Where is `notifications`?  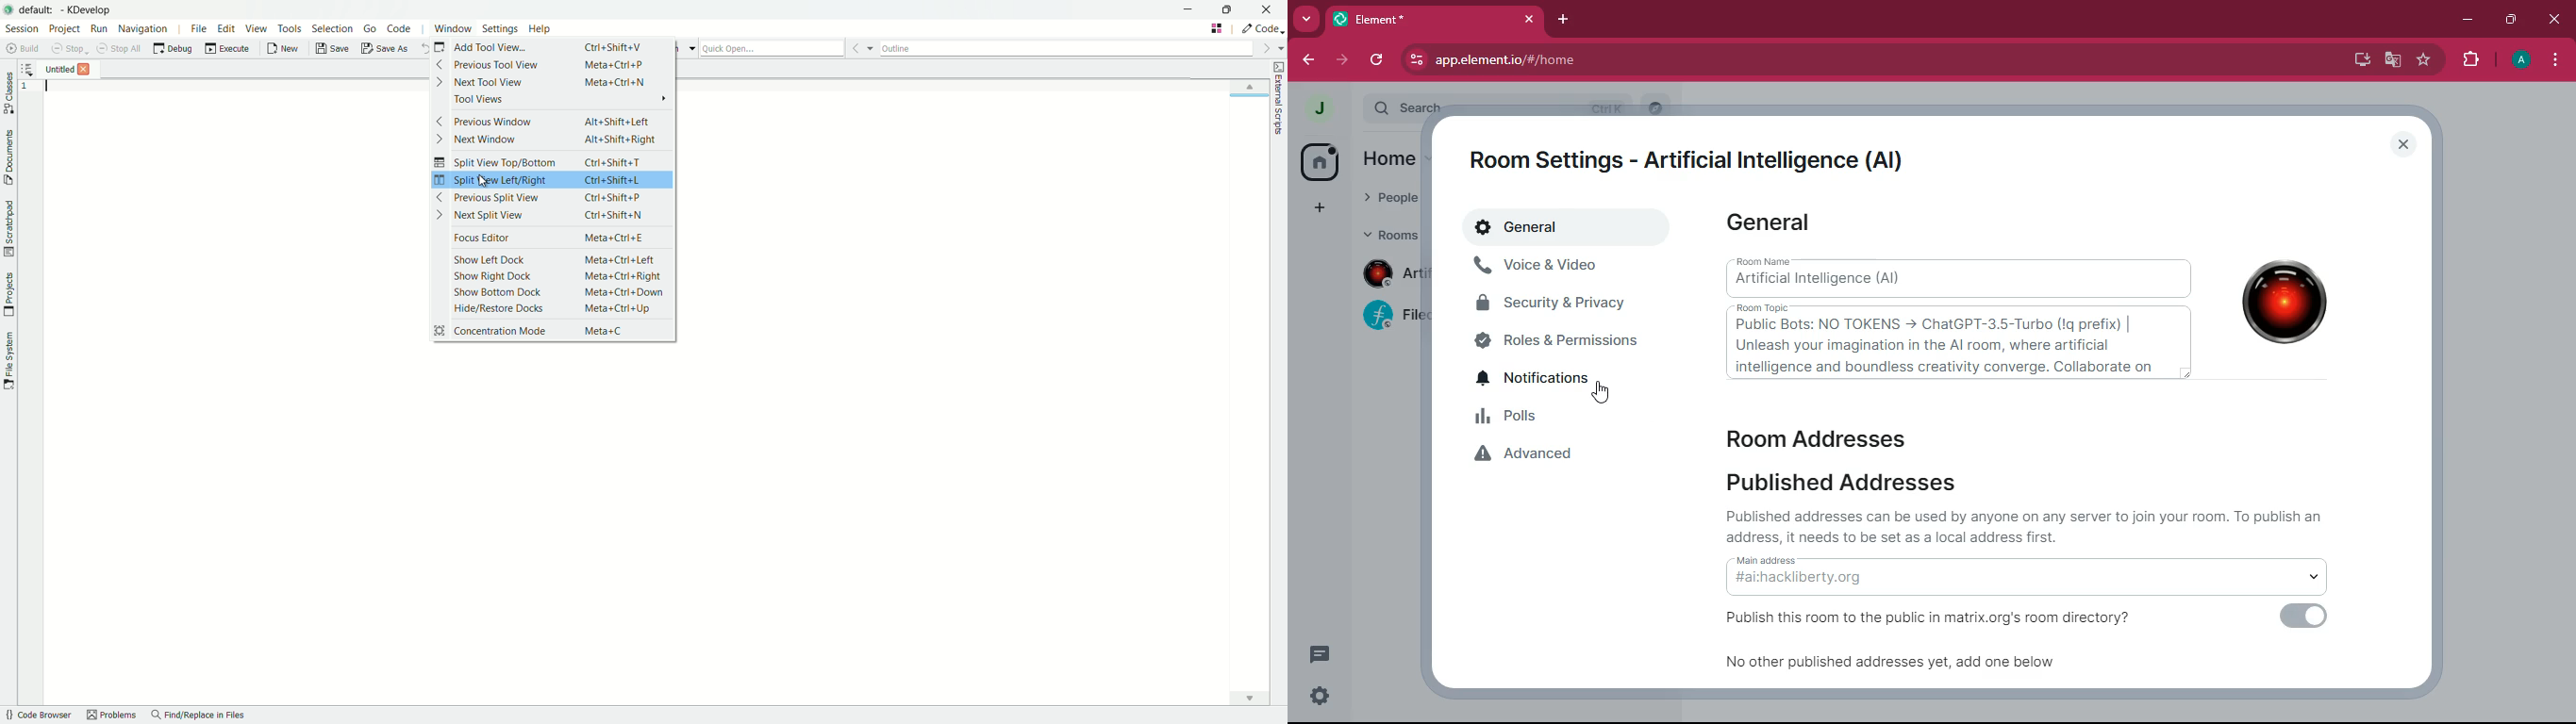 notifications is located at coordinates (1566, 379).